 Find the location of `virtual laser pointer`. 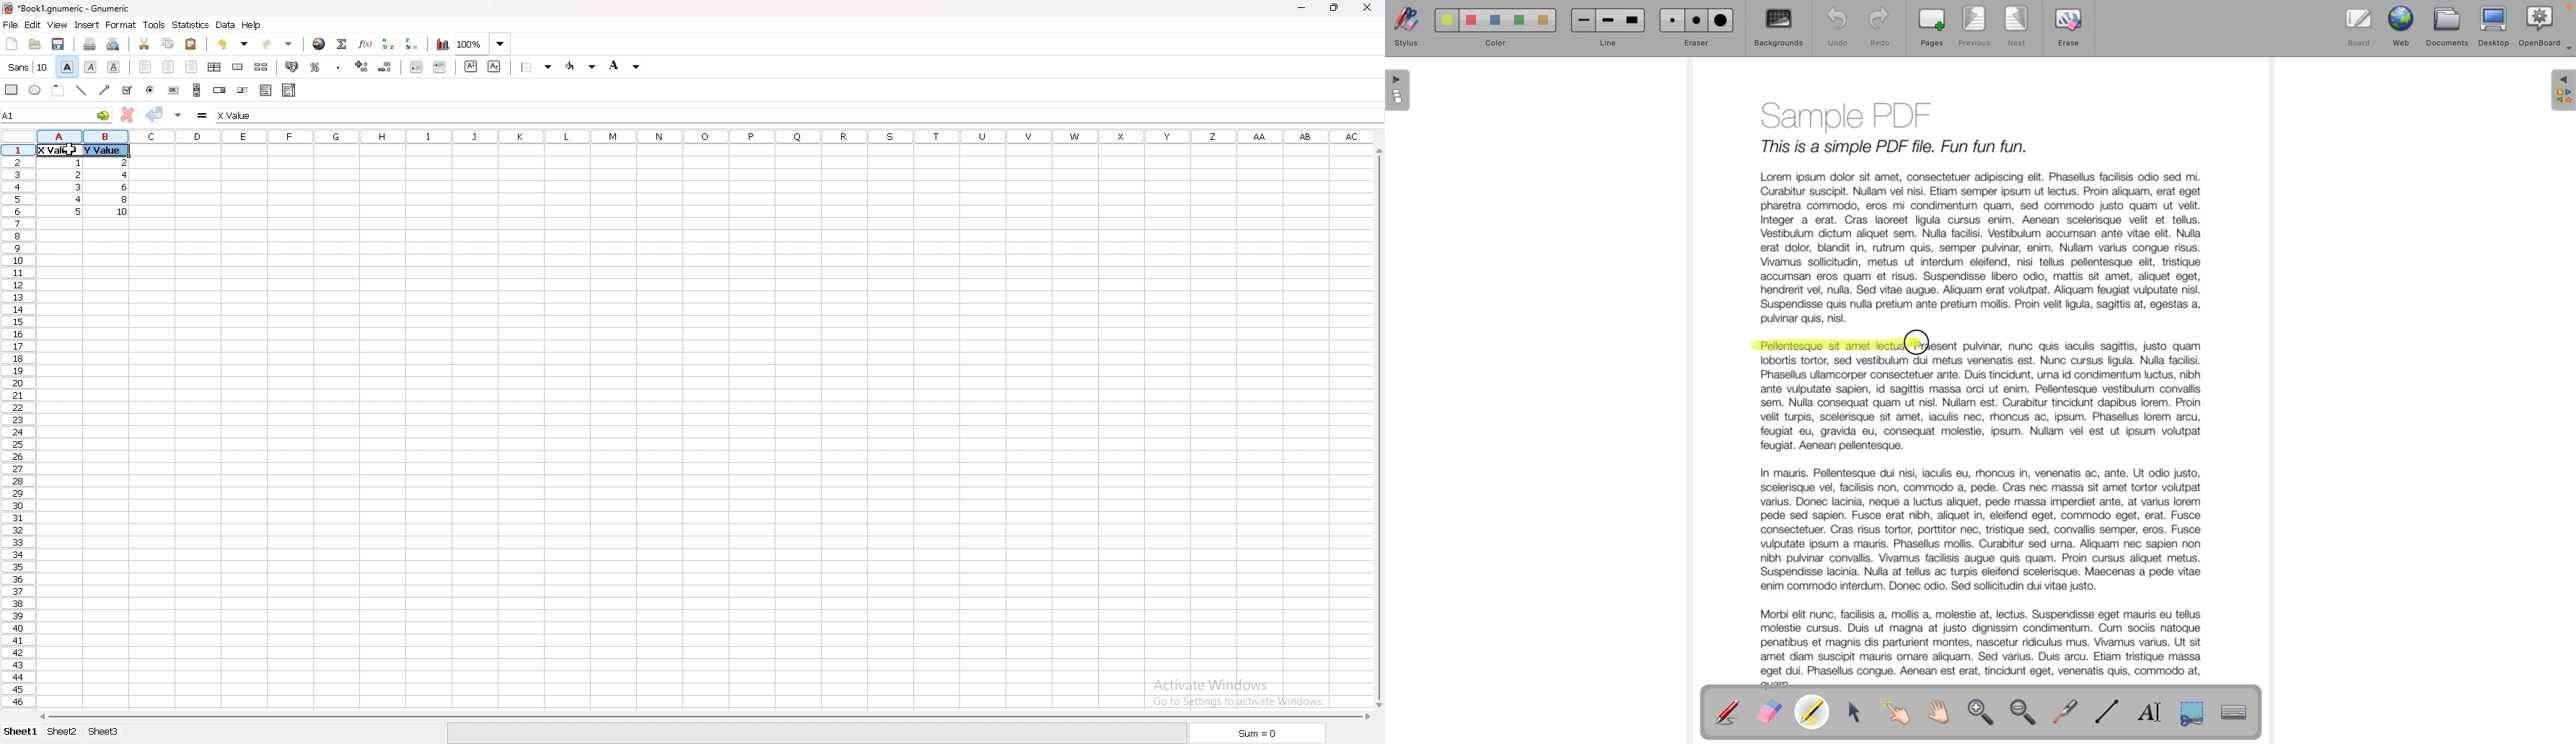

virtual laser pointer is located at coordinates (2067, 711).